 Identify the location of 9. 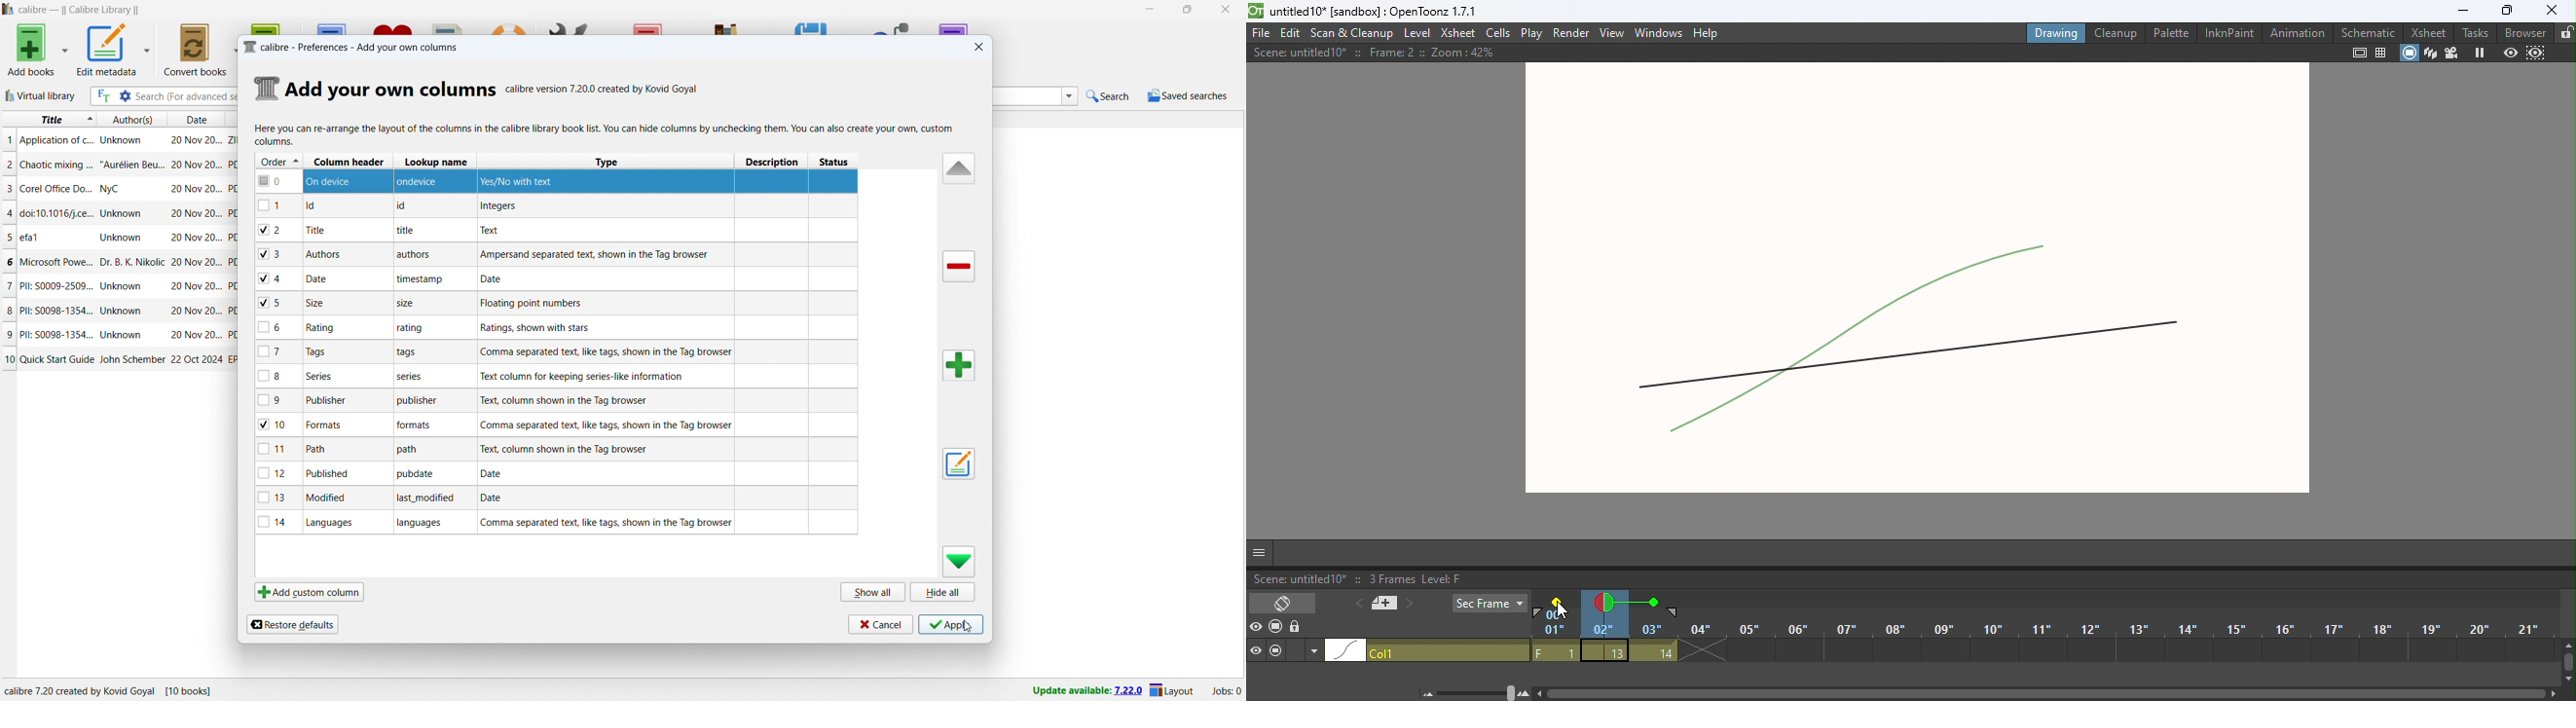
(8, 334).